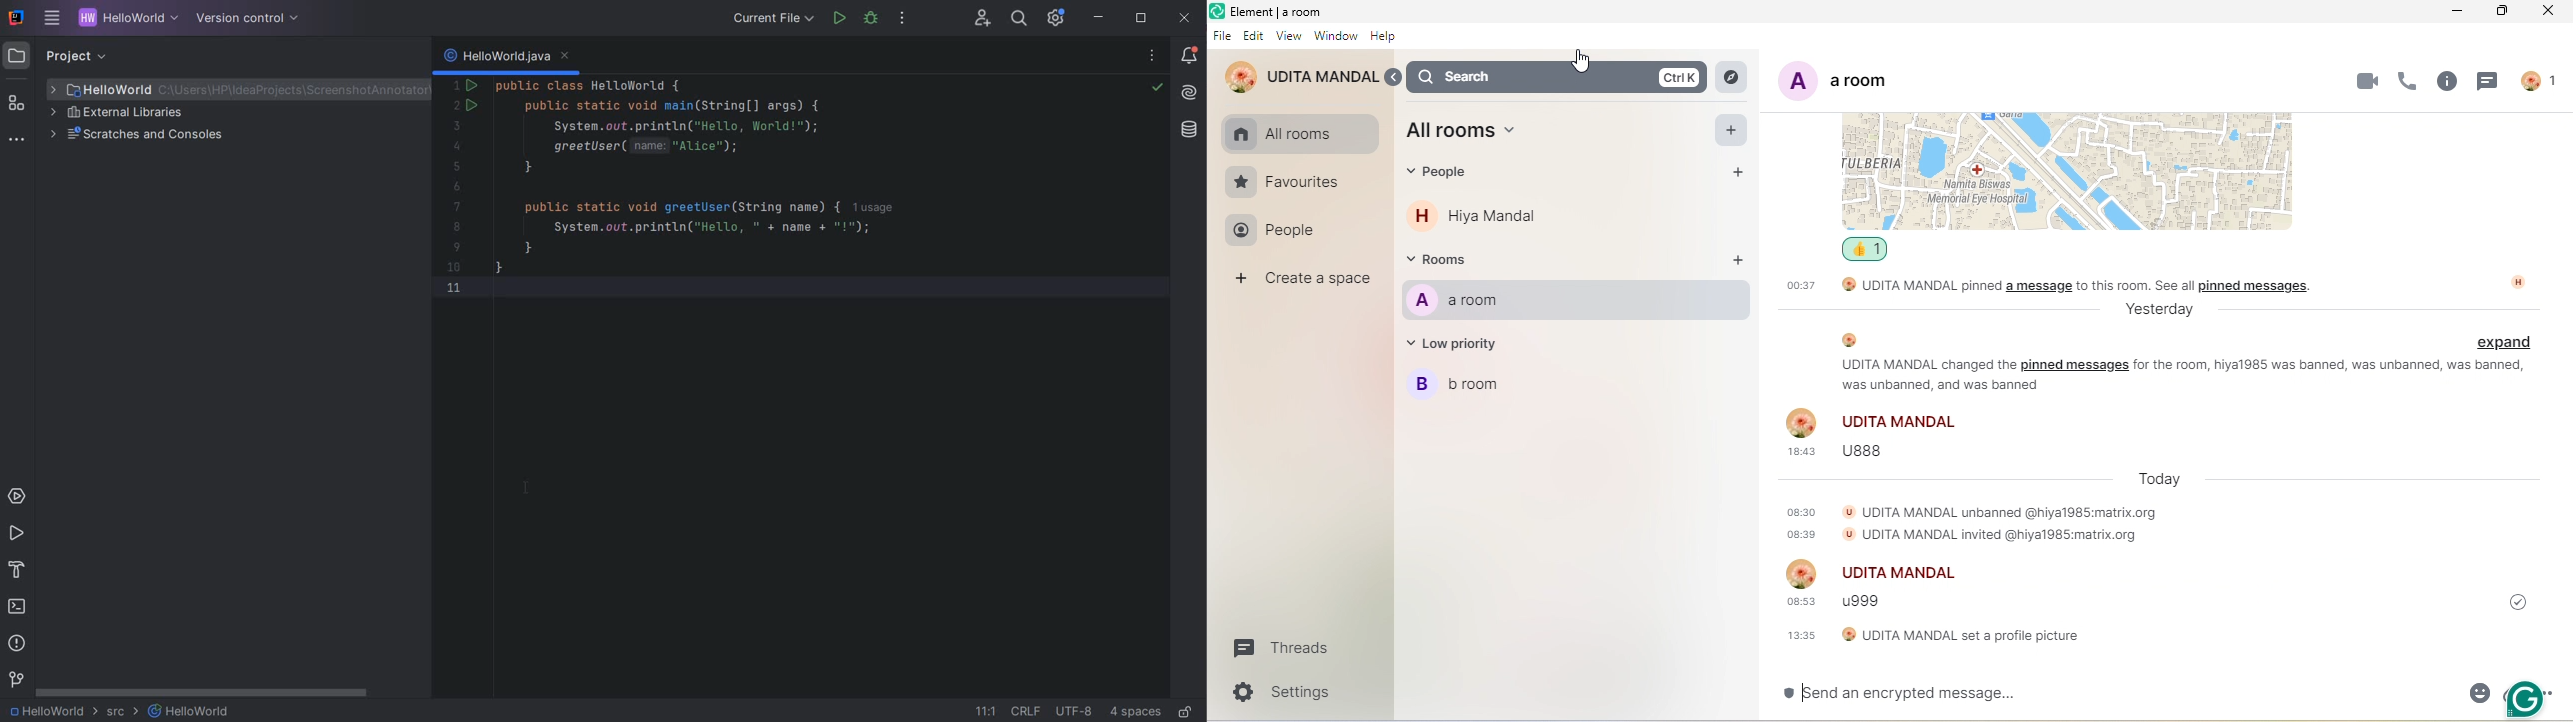 The image size is (2576, 728). What do you see at coordinates (1290, 37) in the screenshot?
I see `View` at bounding box center [1290, 37].